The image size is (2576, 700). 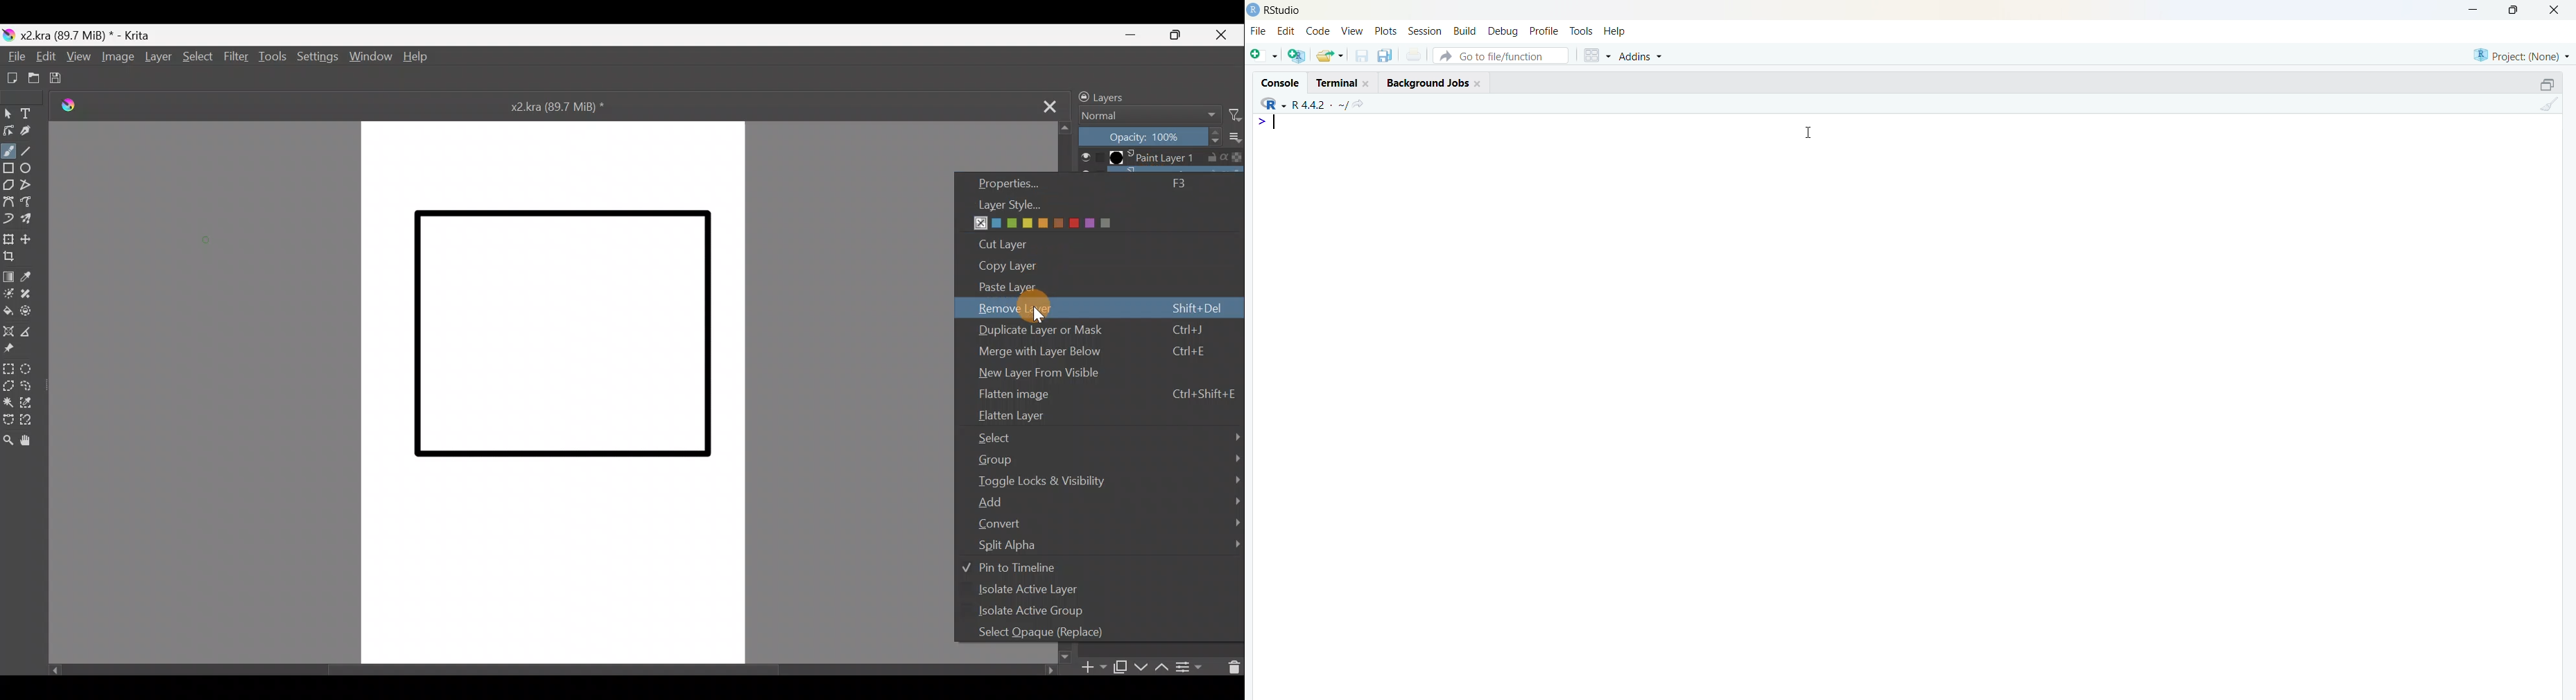 What do you see at coordinates (1287, 10) in the screenshot?
I see `Rstudio` at bounding box center [1287, 10].